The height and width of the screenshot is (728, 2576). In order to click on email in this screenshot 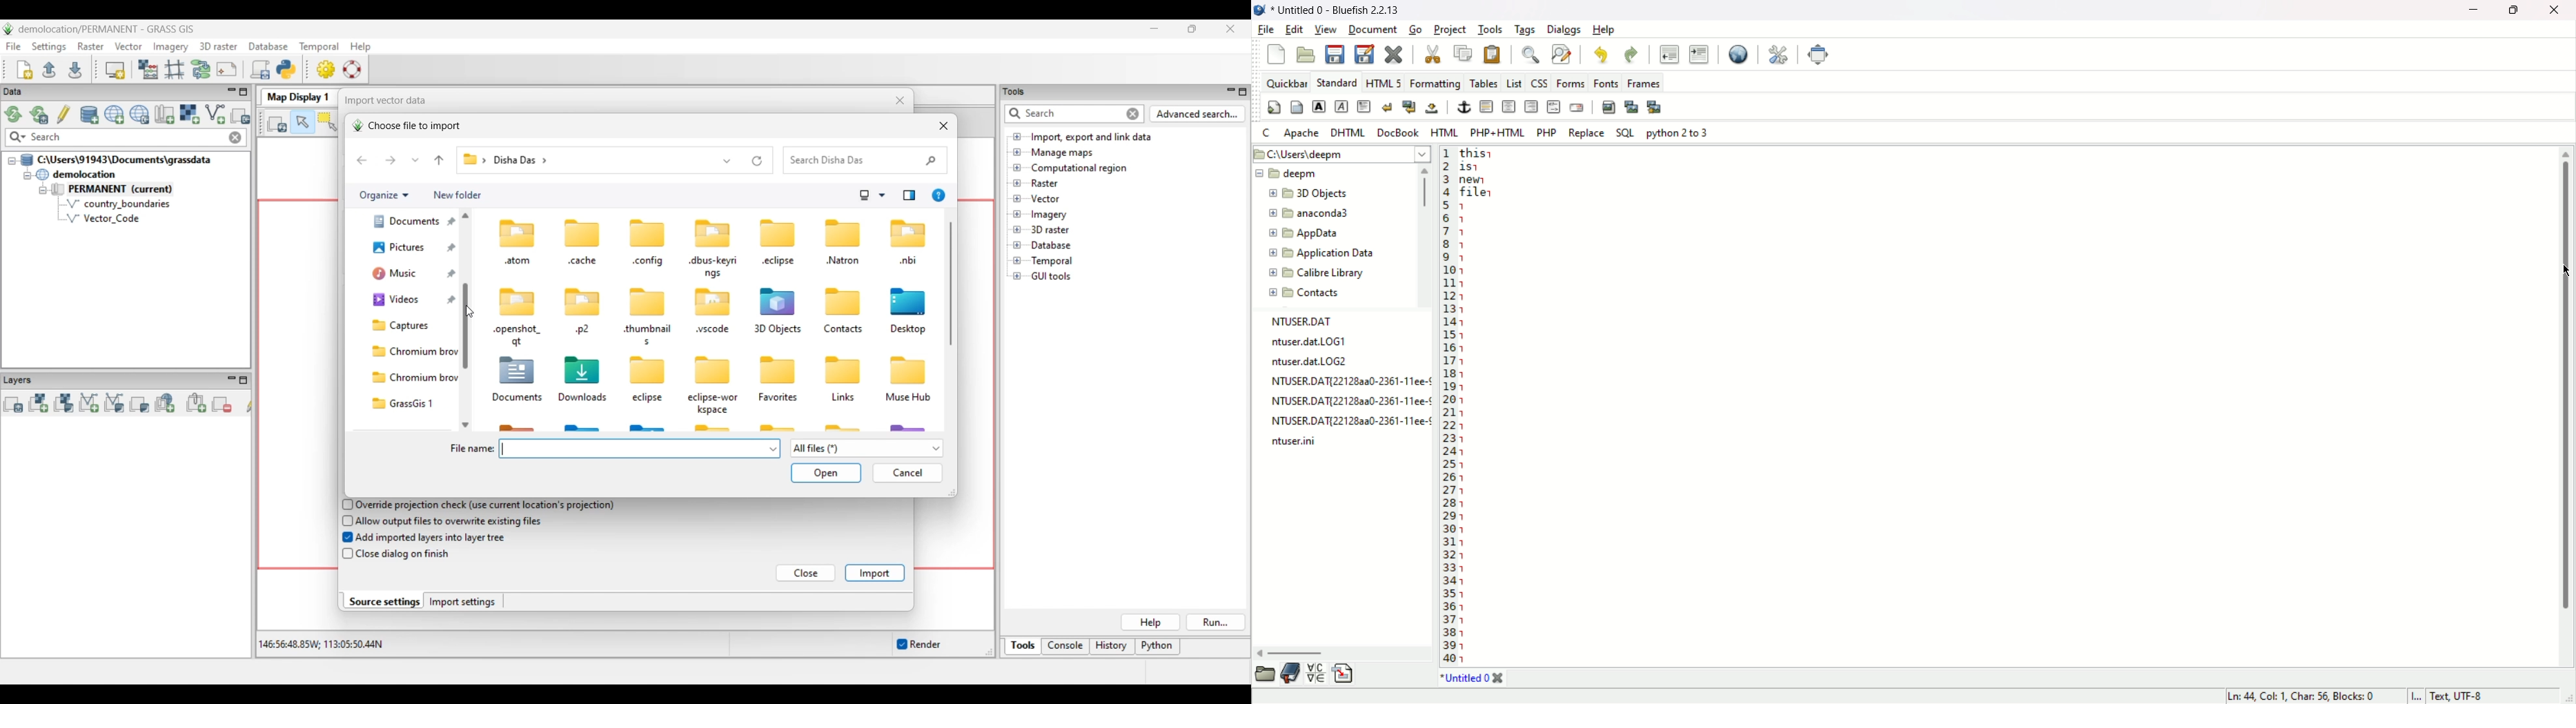, I will do `click(1577, 107)`.